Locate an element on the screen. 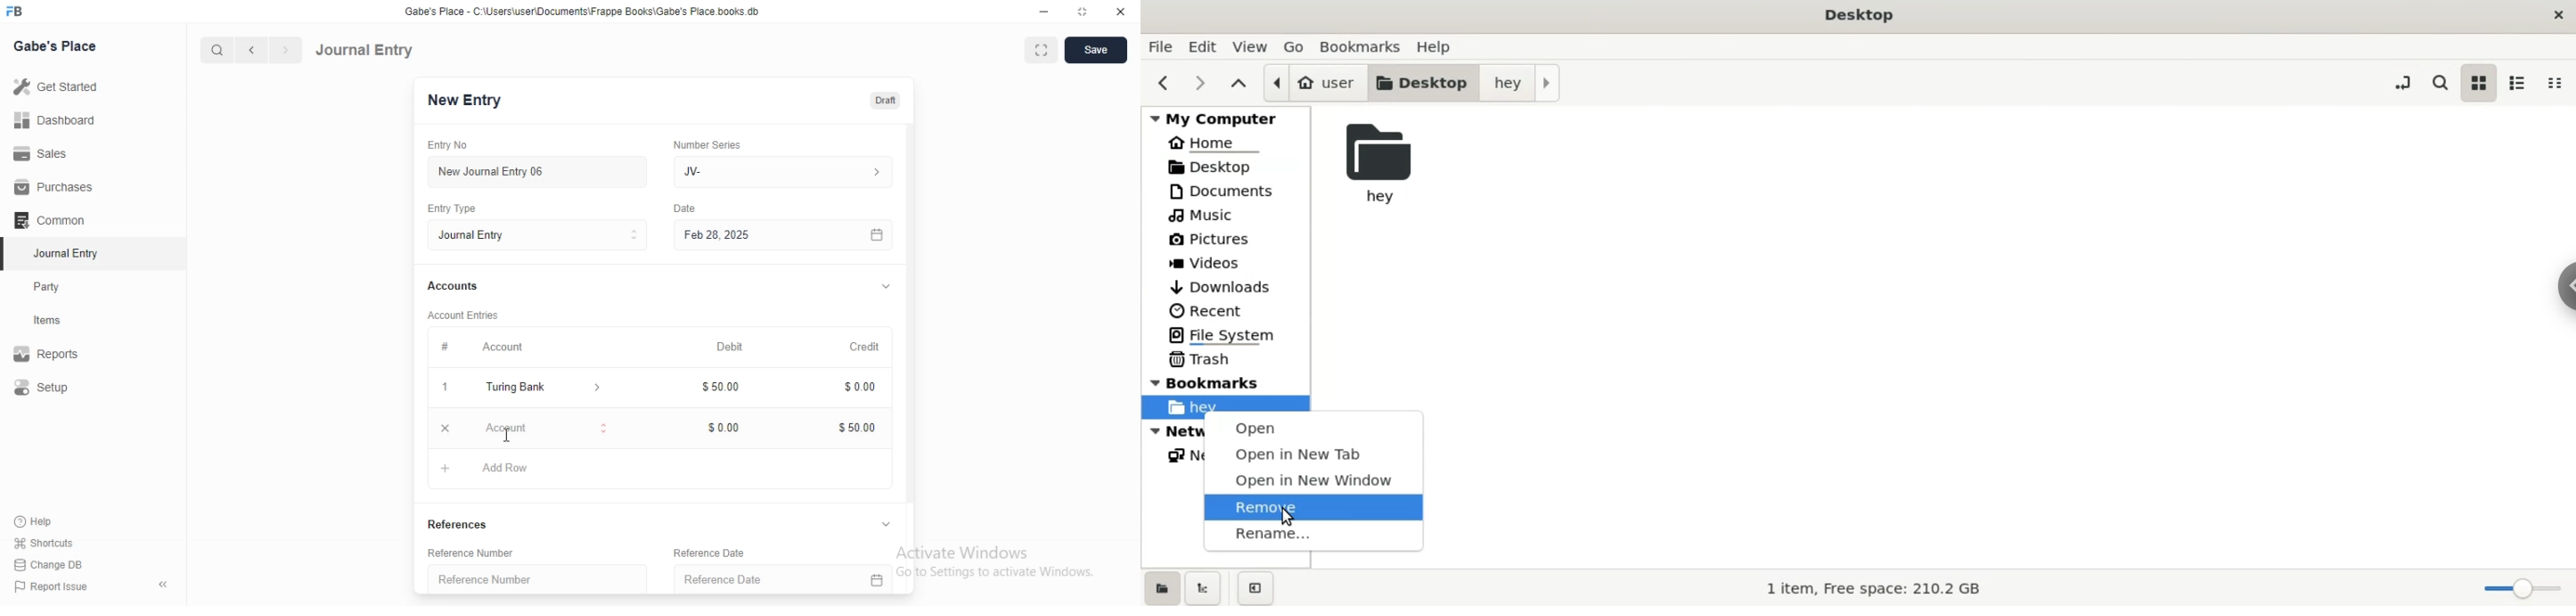 This screenshot has width=2576, height=616. New Journal Entry 06 is located at coordinates (532, 170).